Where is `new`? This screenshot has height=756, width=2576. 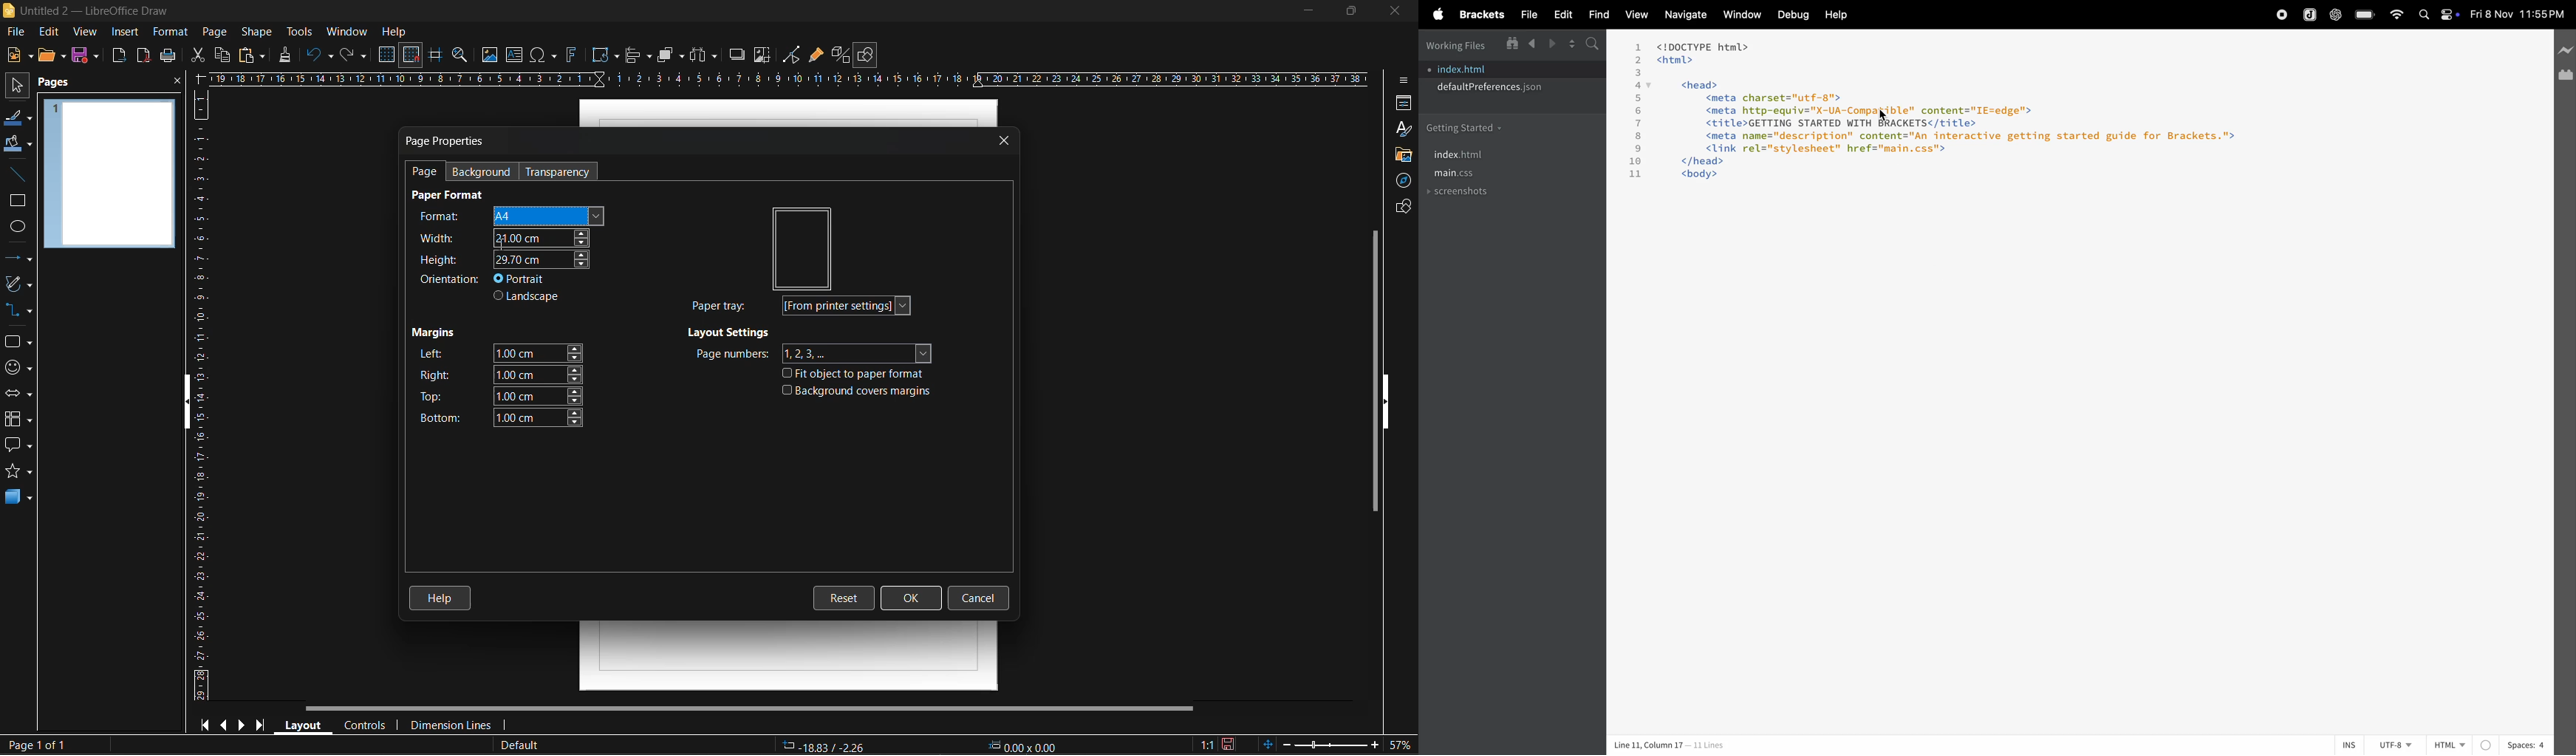
new is located at coordinates (16, 57).